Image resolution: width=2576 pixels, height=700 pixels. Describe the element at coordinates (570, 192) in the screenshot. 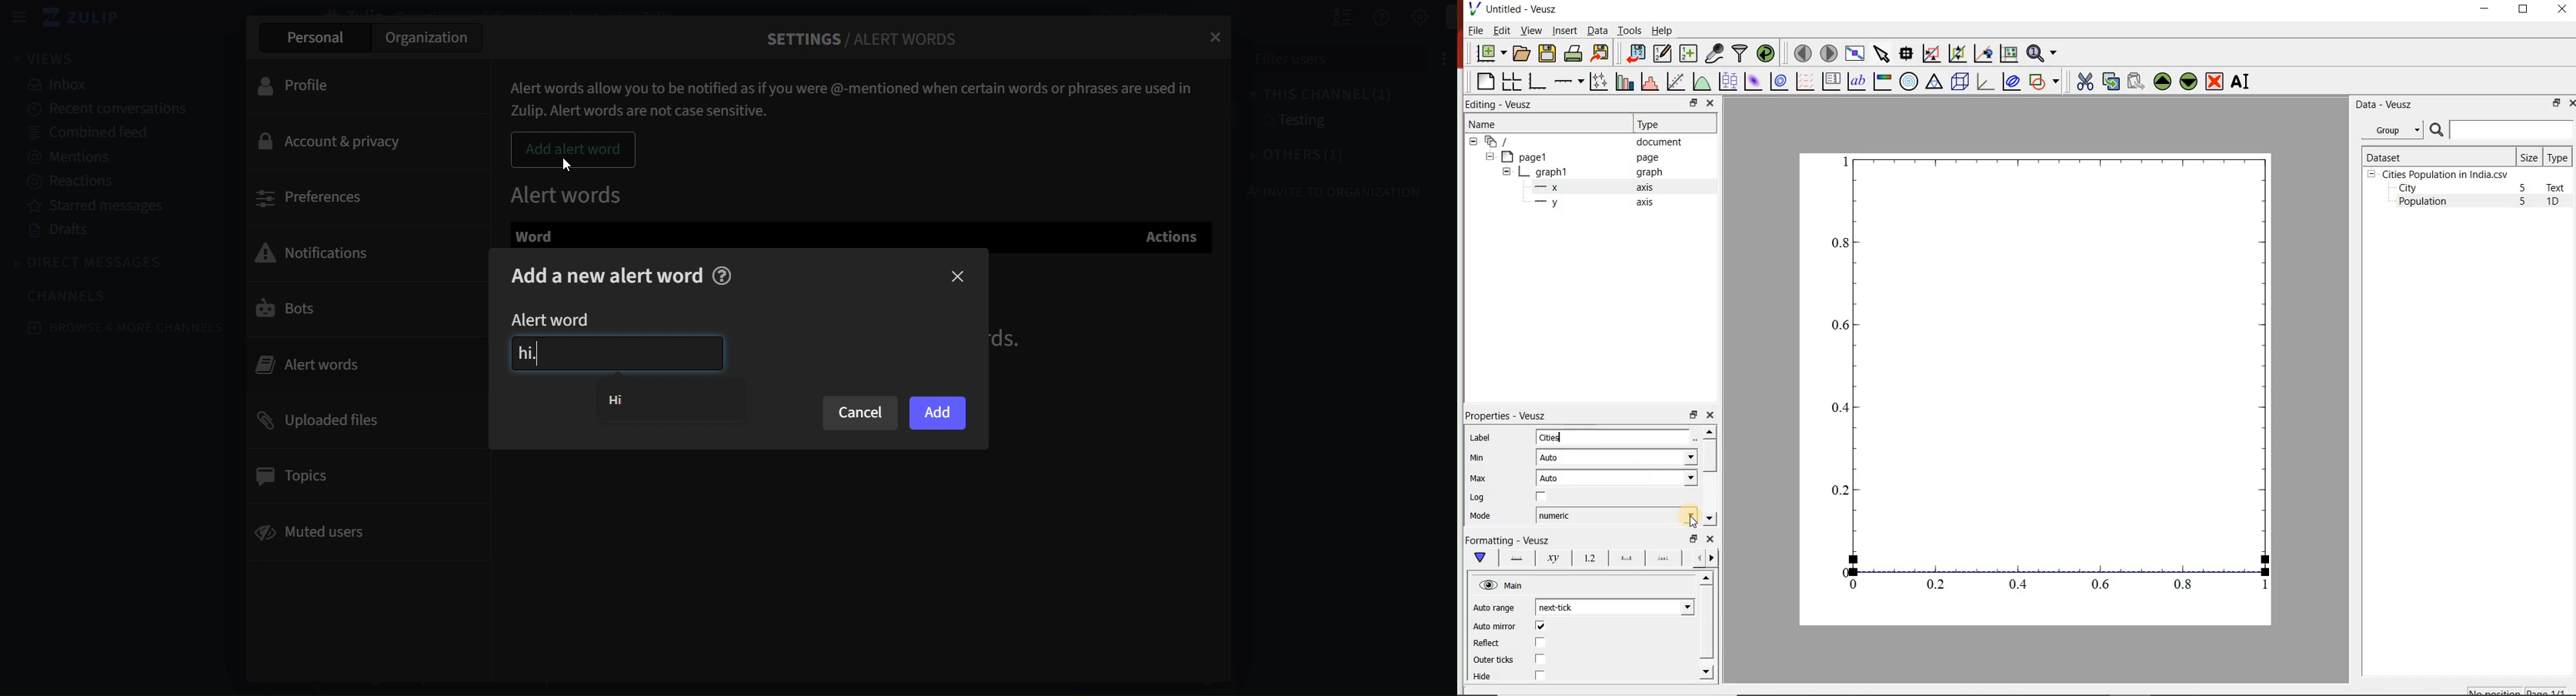

I see `alert words` at that location.